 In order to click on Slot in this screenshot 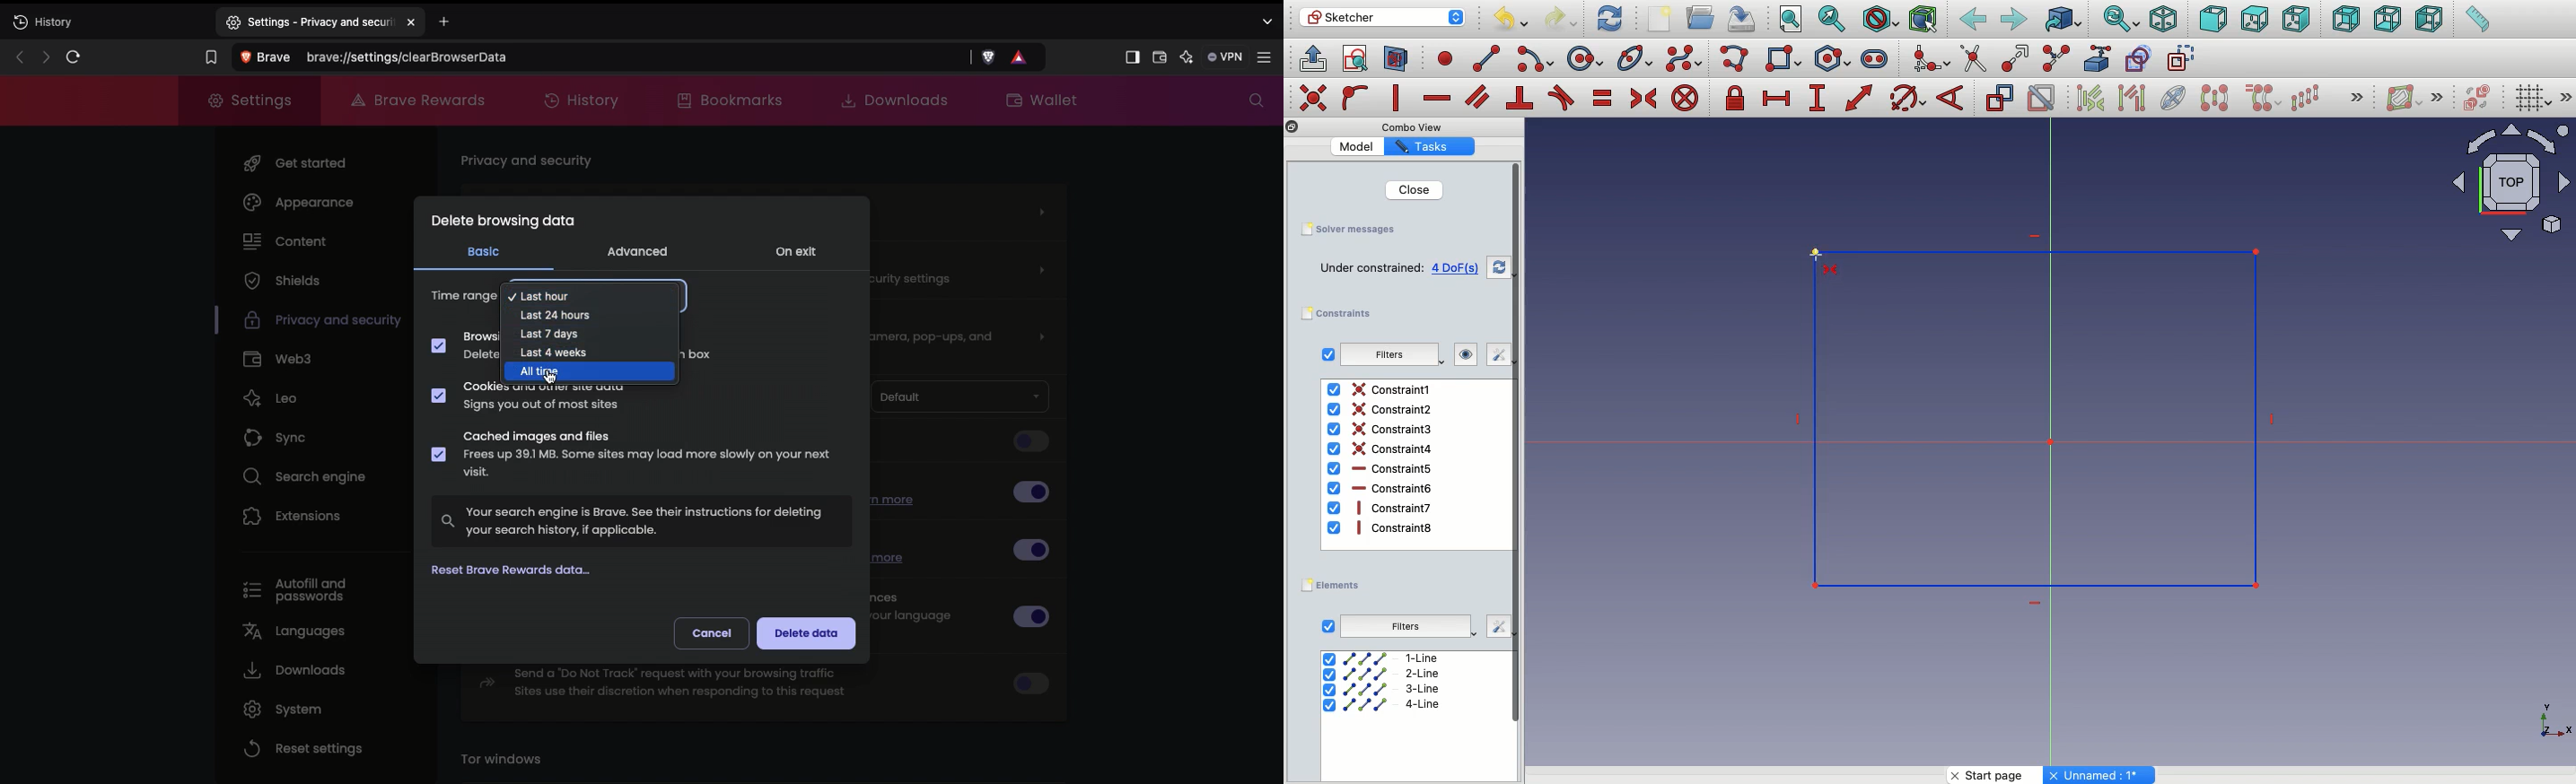, I will do `click(1876, 58)`.